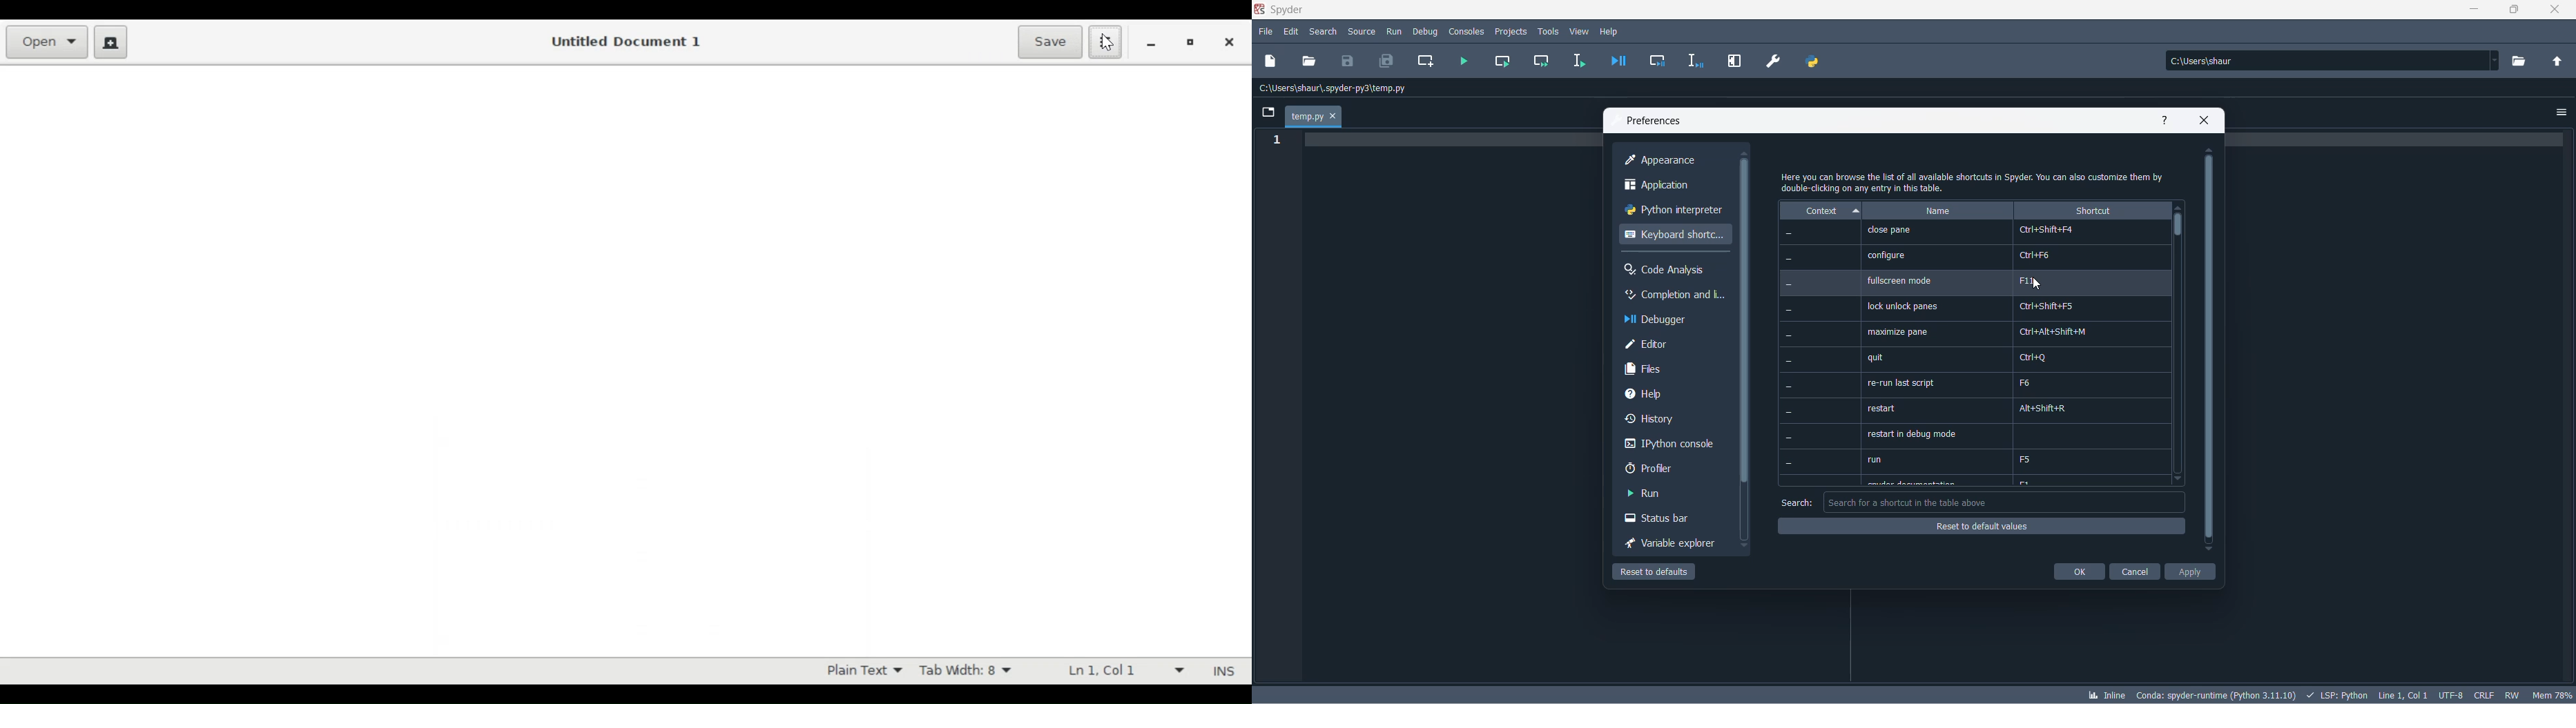  What do you see at coordinates (2178, 229) in the screenshot?
I see `slider` at bounding box center [2178, 229].